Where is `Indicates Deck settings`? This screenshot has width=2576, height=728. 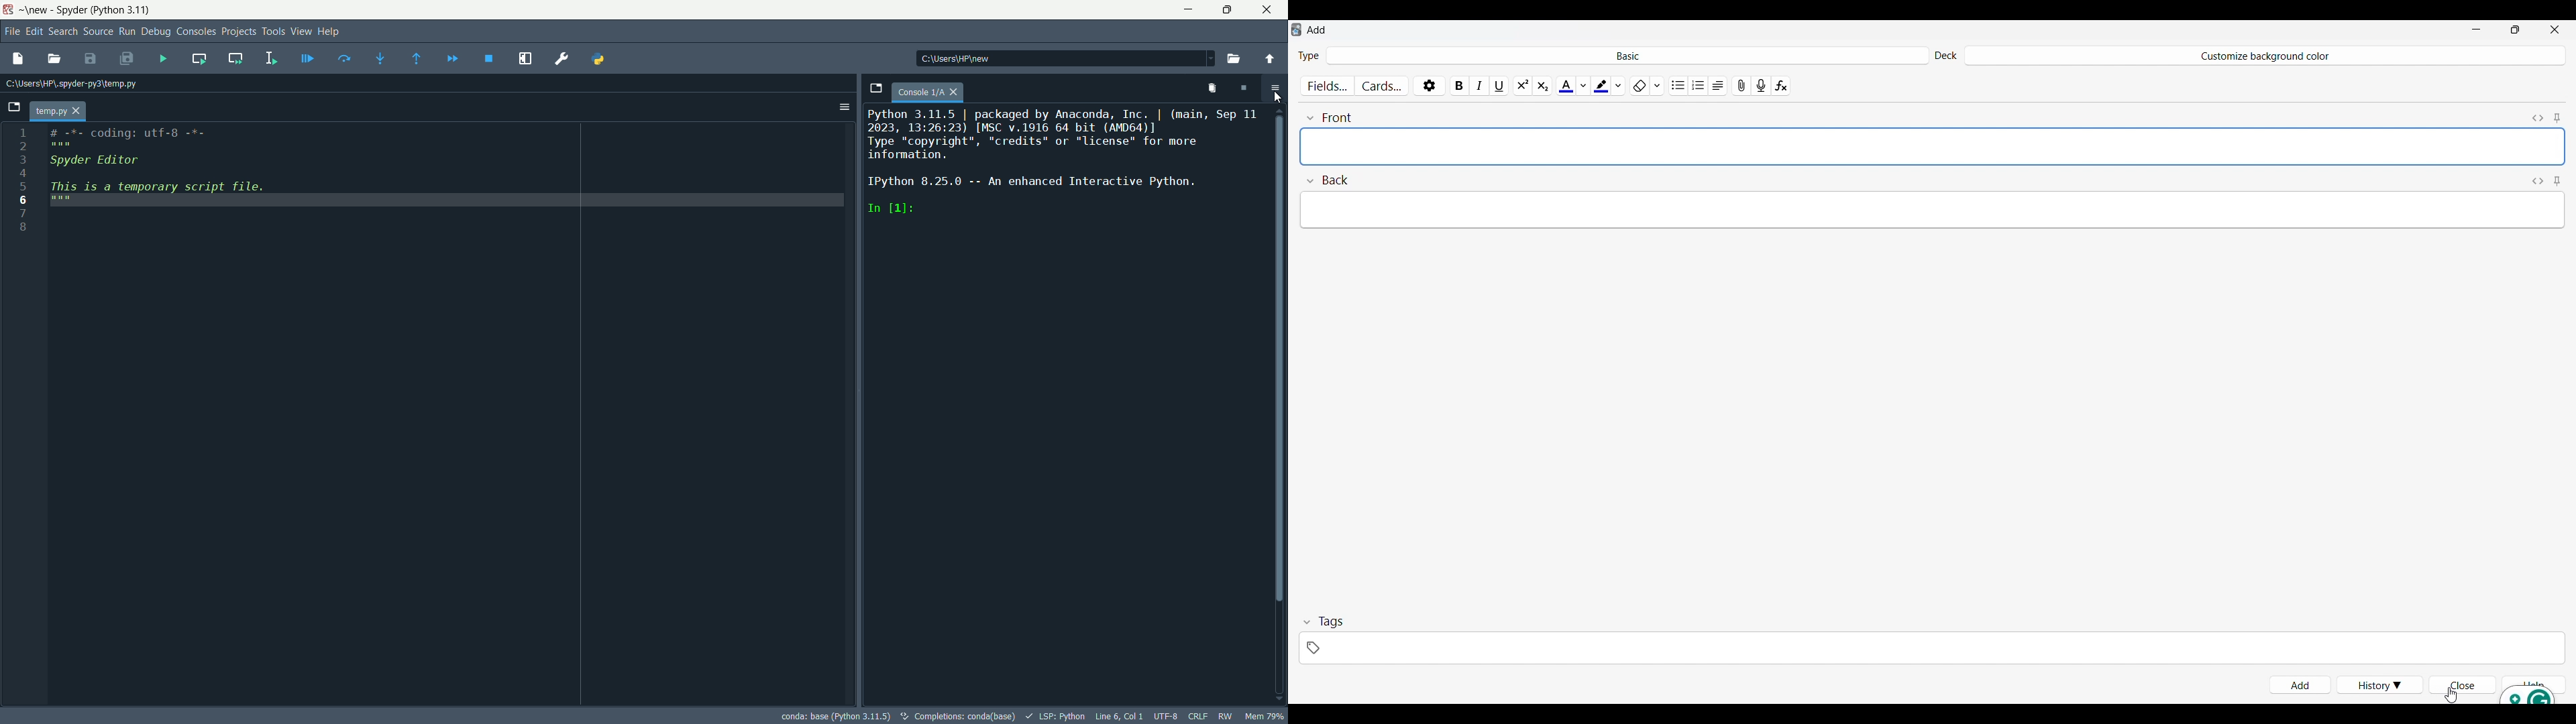
Indicates Deck settings is located at coordinates (1945, 56).